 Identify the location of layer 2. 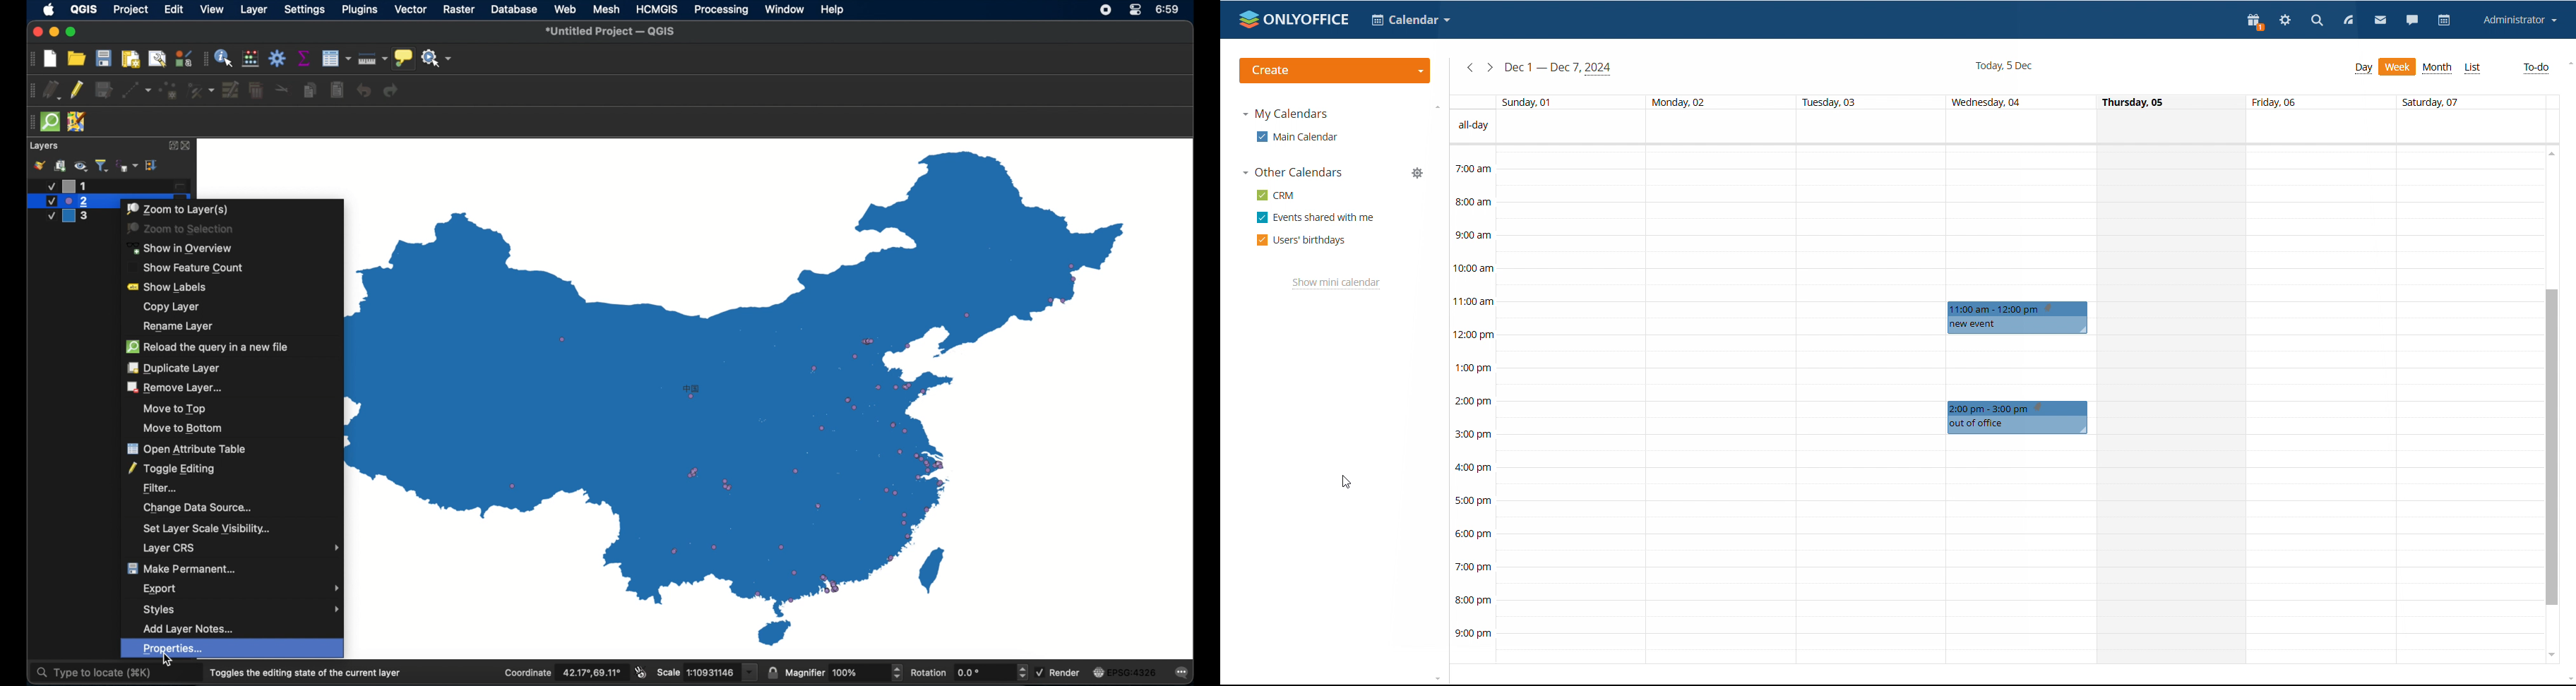
(67, 201).